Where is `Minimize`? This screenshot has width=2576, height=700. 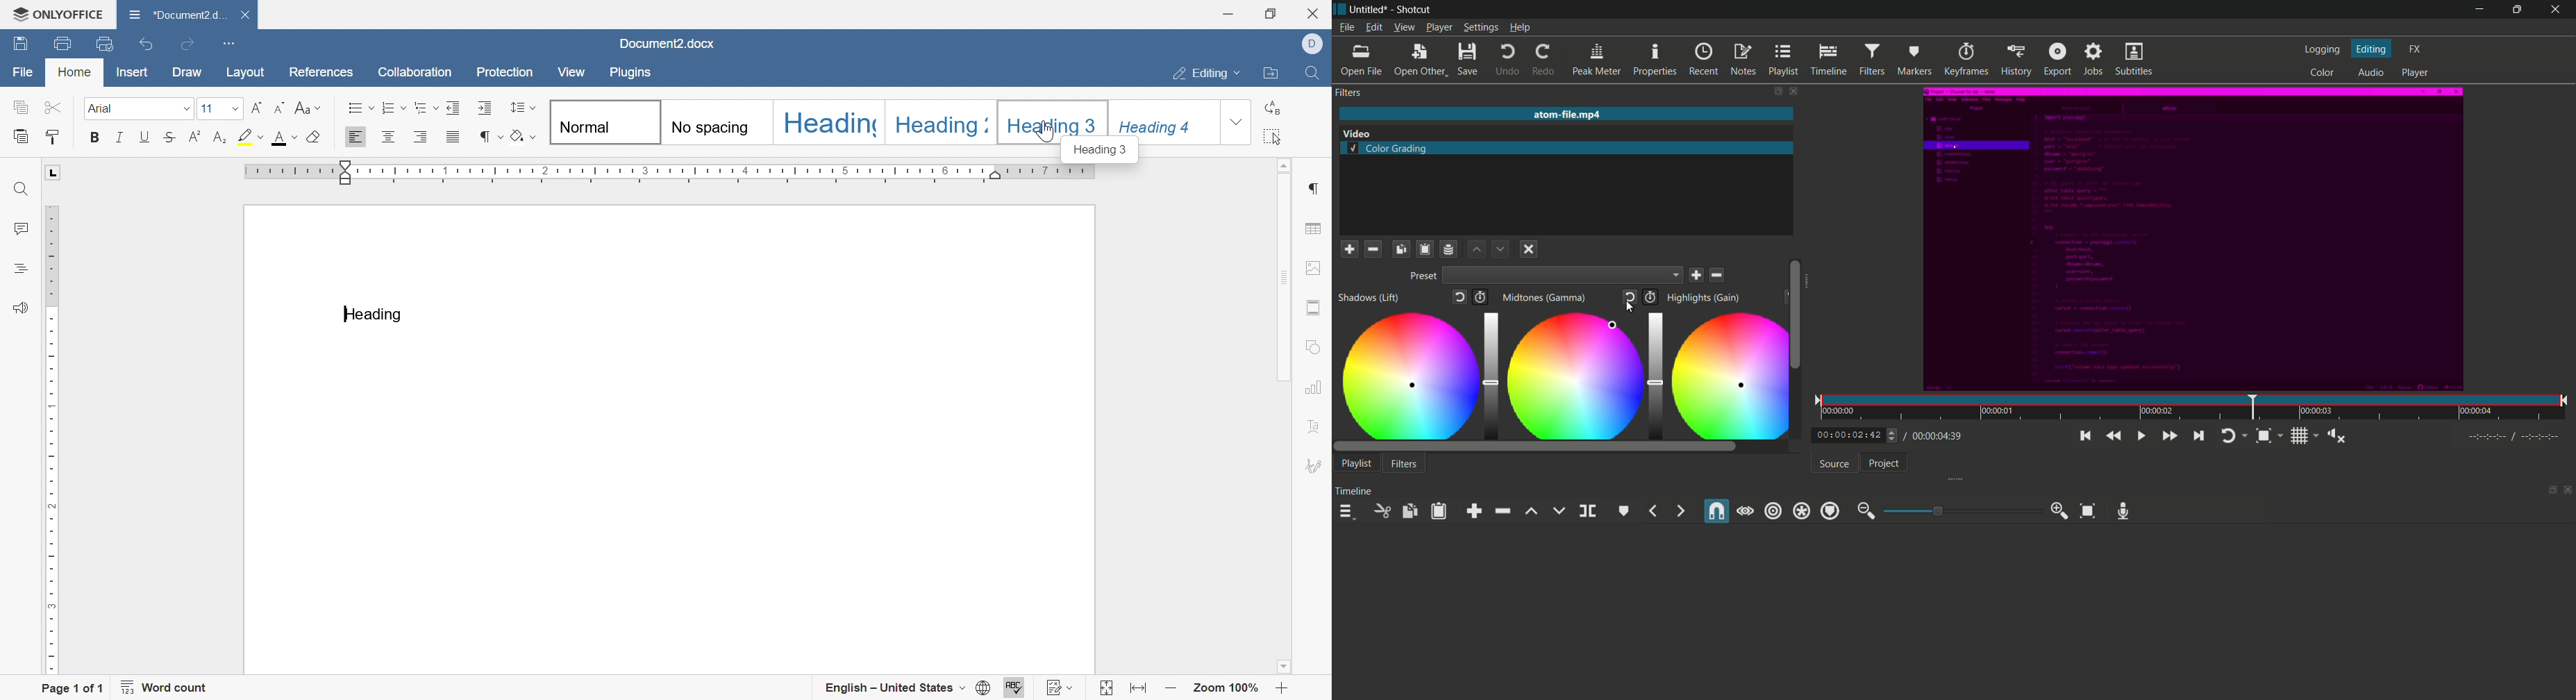 Minimize is located at coordinates (1226, 14).